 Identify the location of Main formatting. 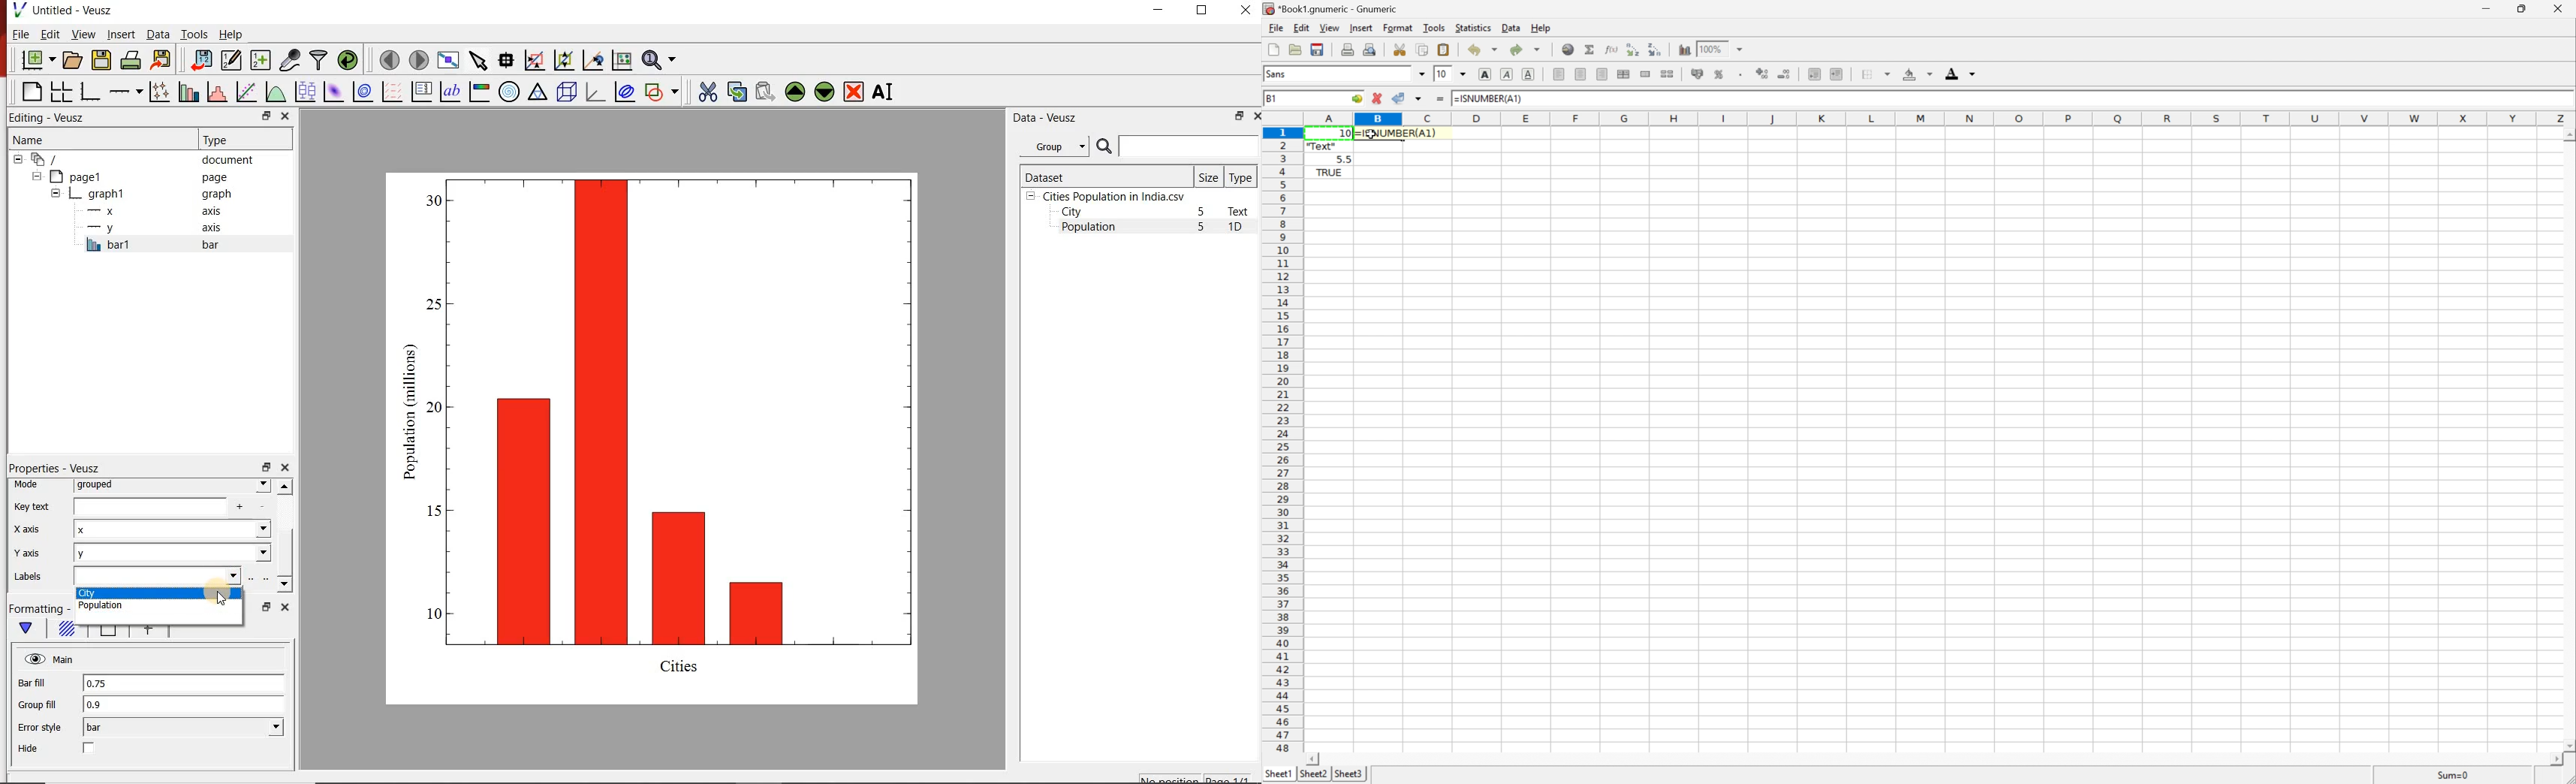
(29, 629).